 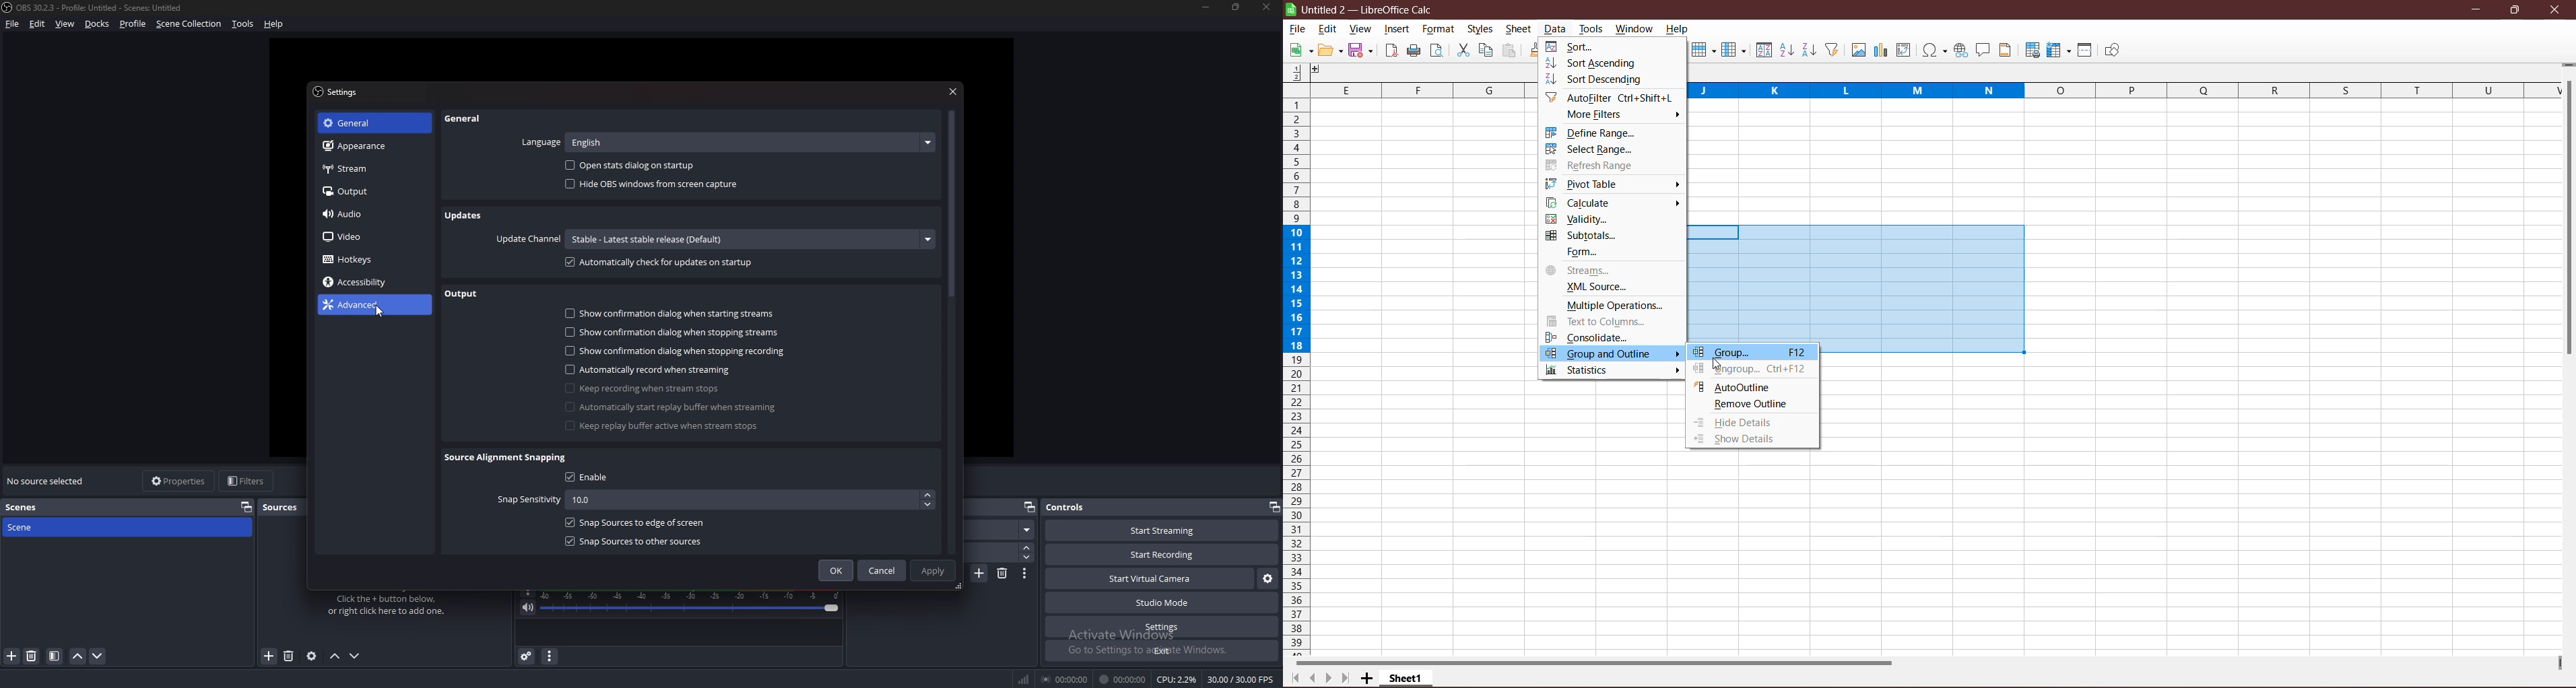 I want to click on pop out, so click(x=1030, y=506).